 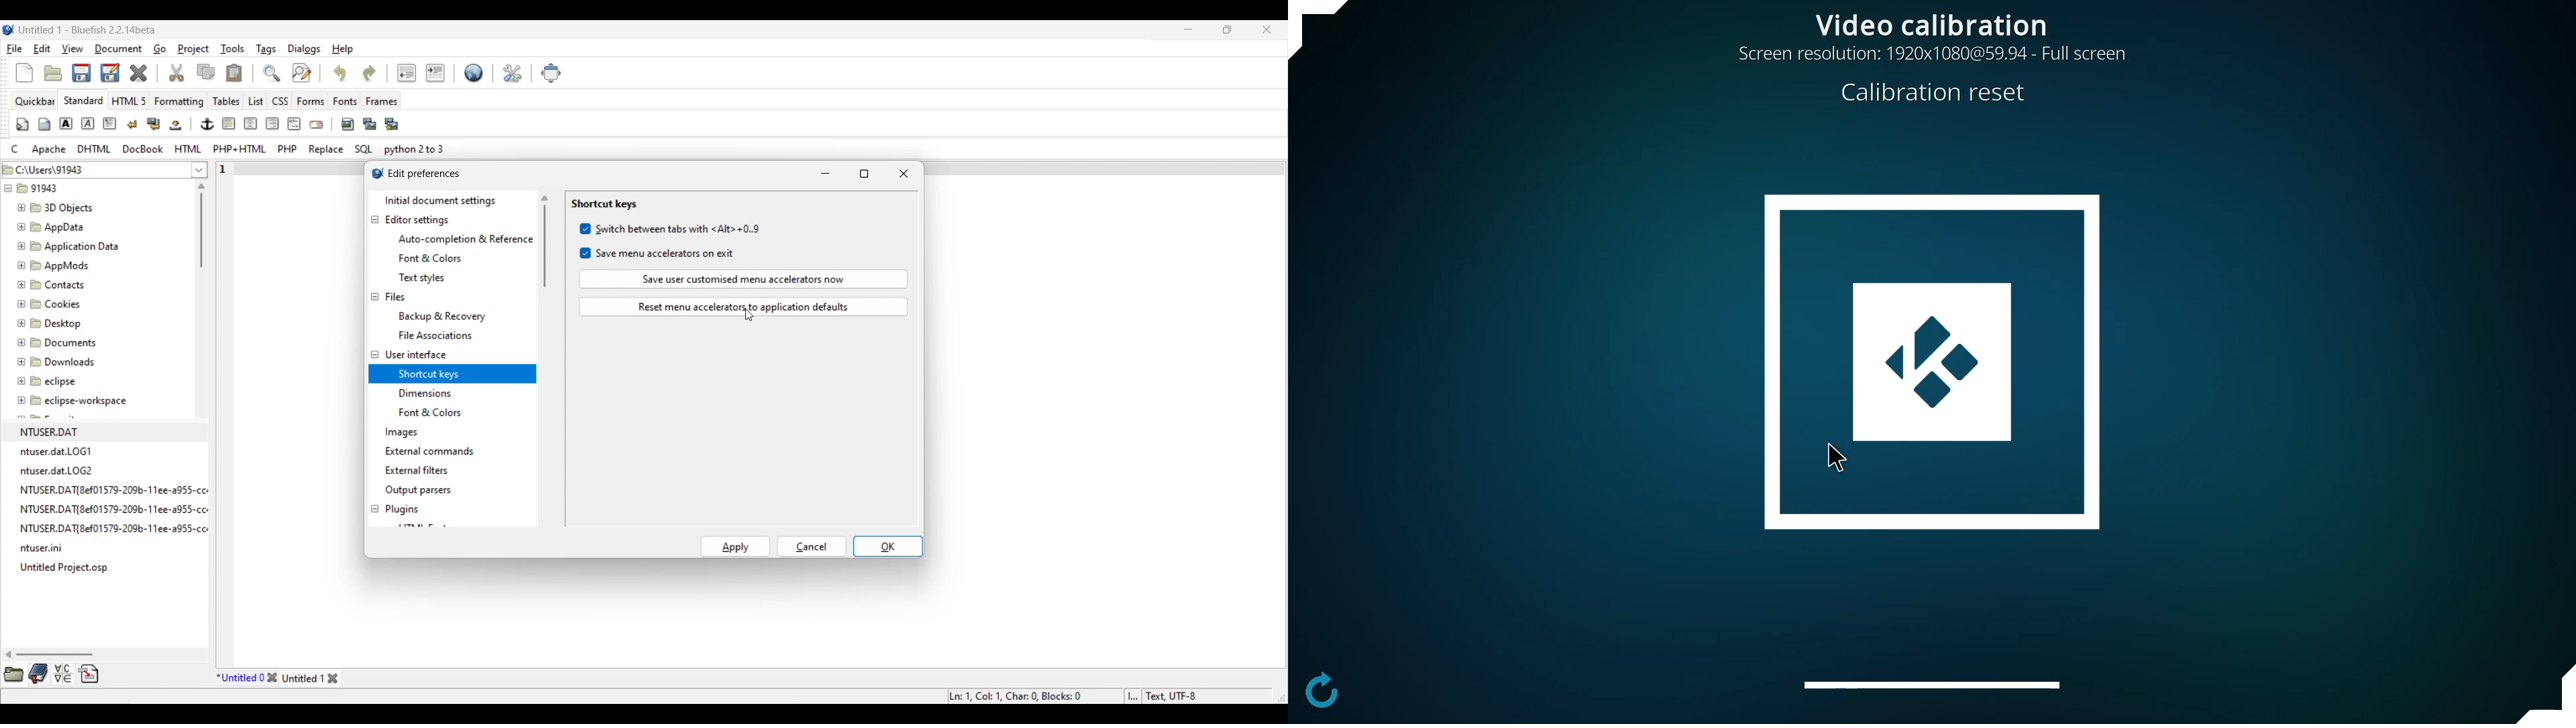 I want to click on Document menu, so click(x=119, y=49).